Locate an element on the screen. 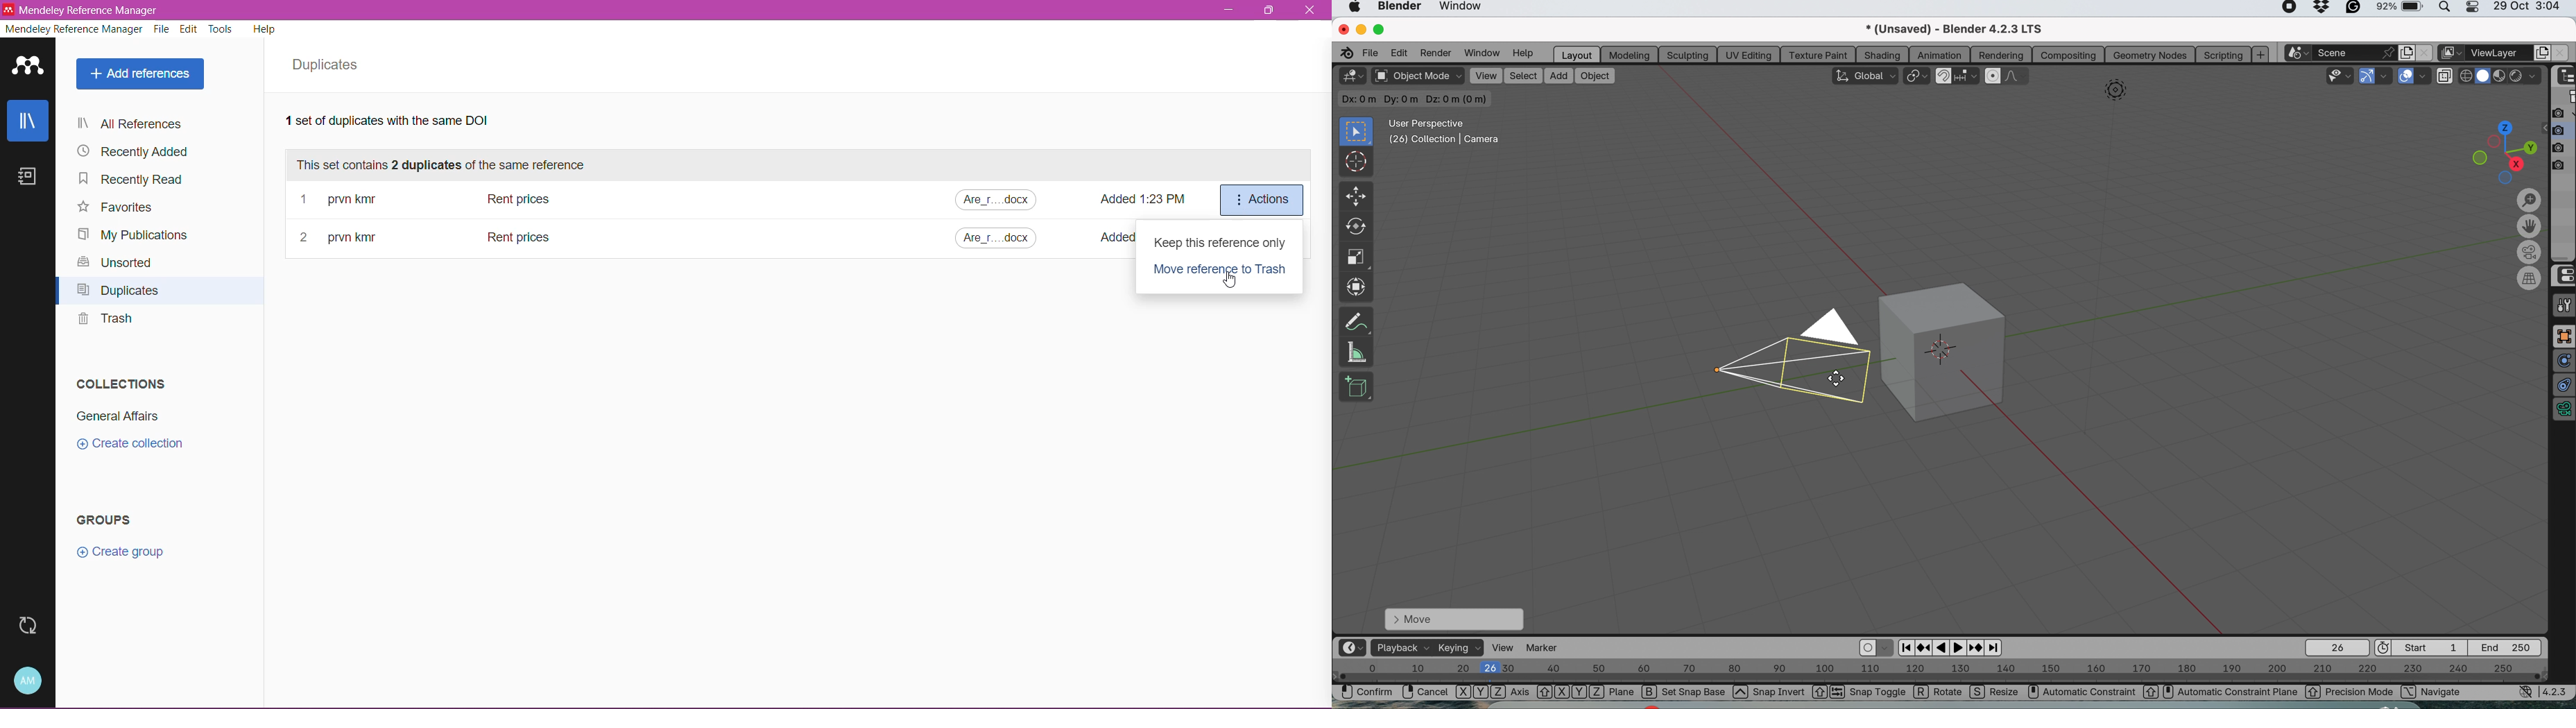  File is located at coordinates (1001, 200).